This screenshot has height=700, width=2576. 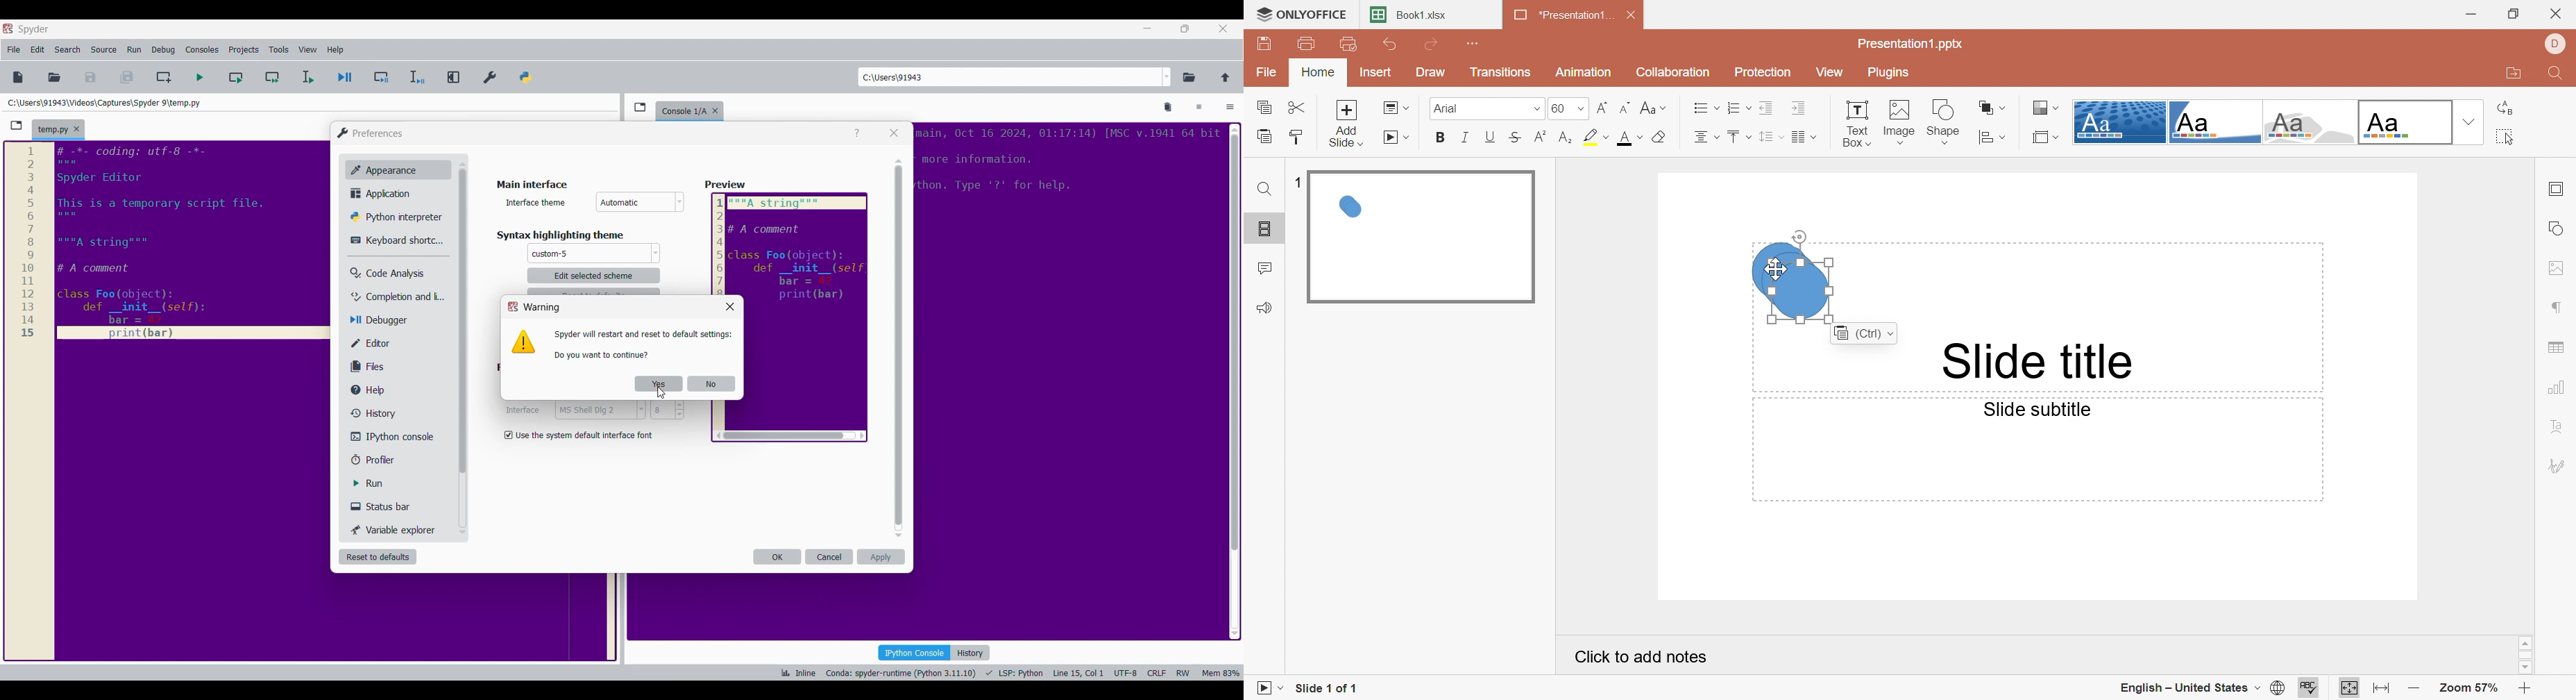 I want to click on Scroll up, so click(x=2525, y=643).